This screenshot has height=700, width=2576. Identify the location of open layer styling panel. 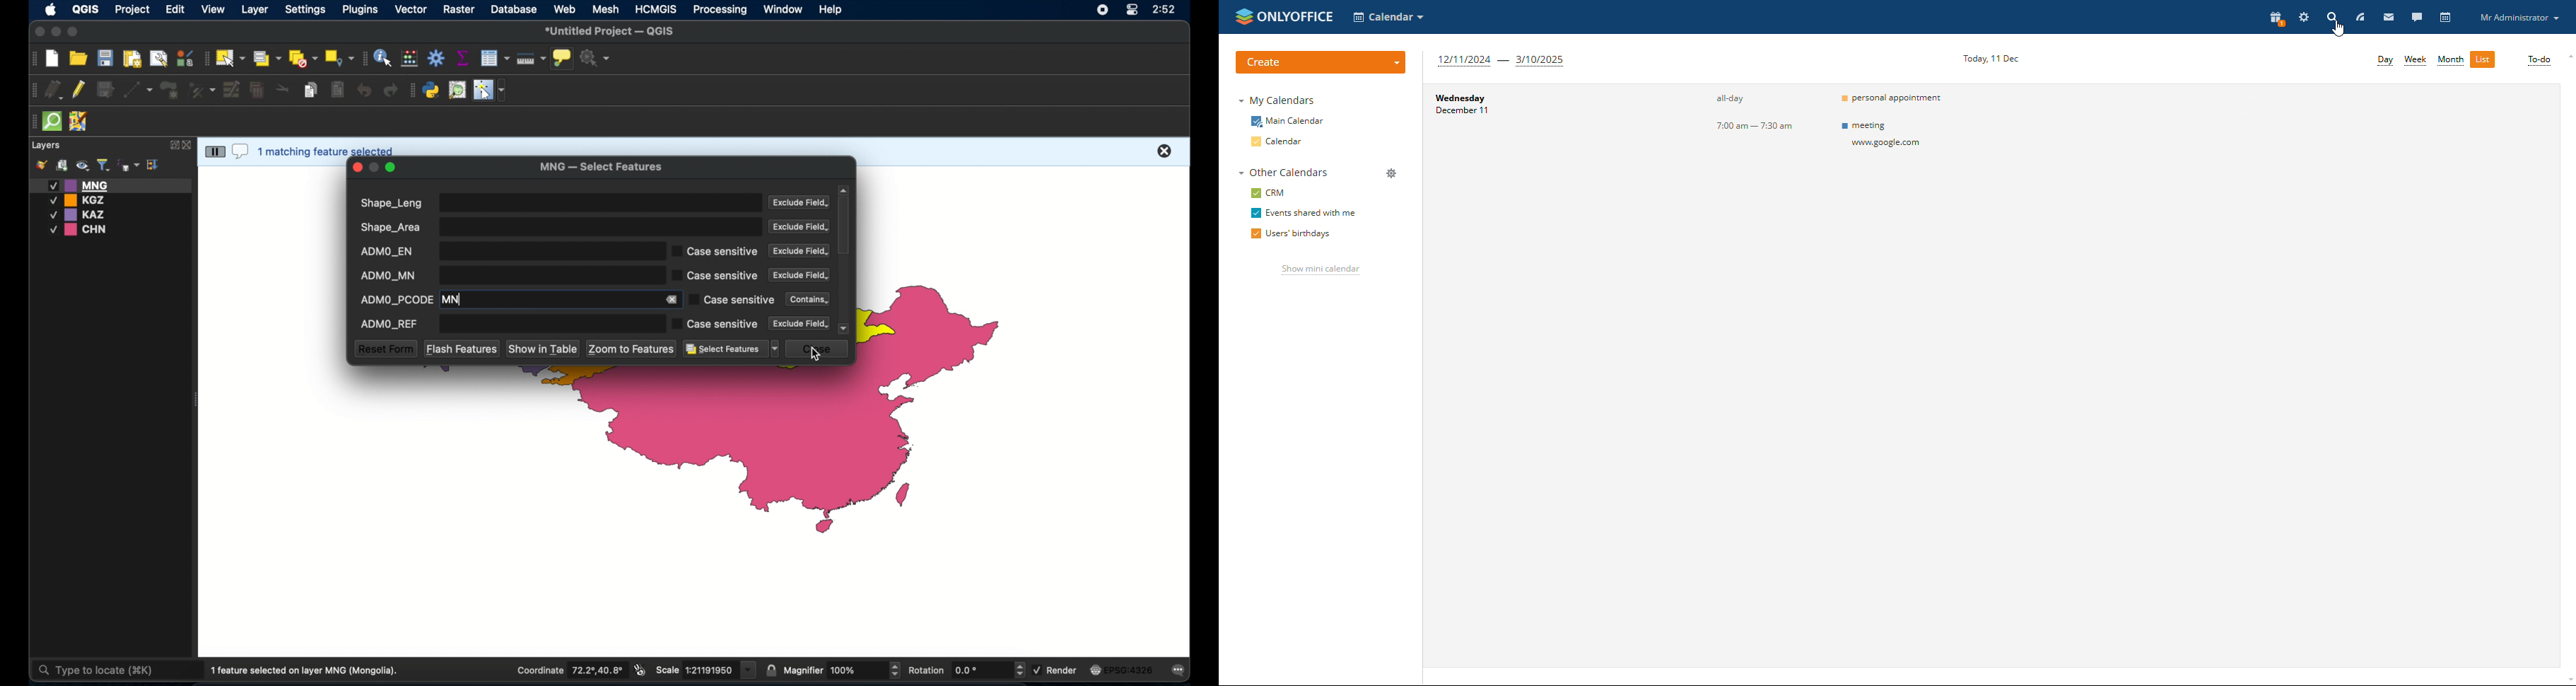
(41, 165).